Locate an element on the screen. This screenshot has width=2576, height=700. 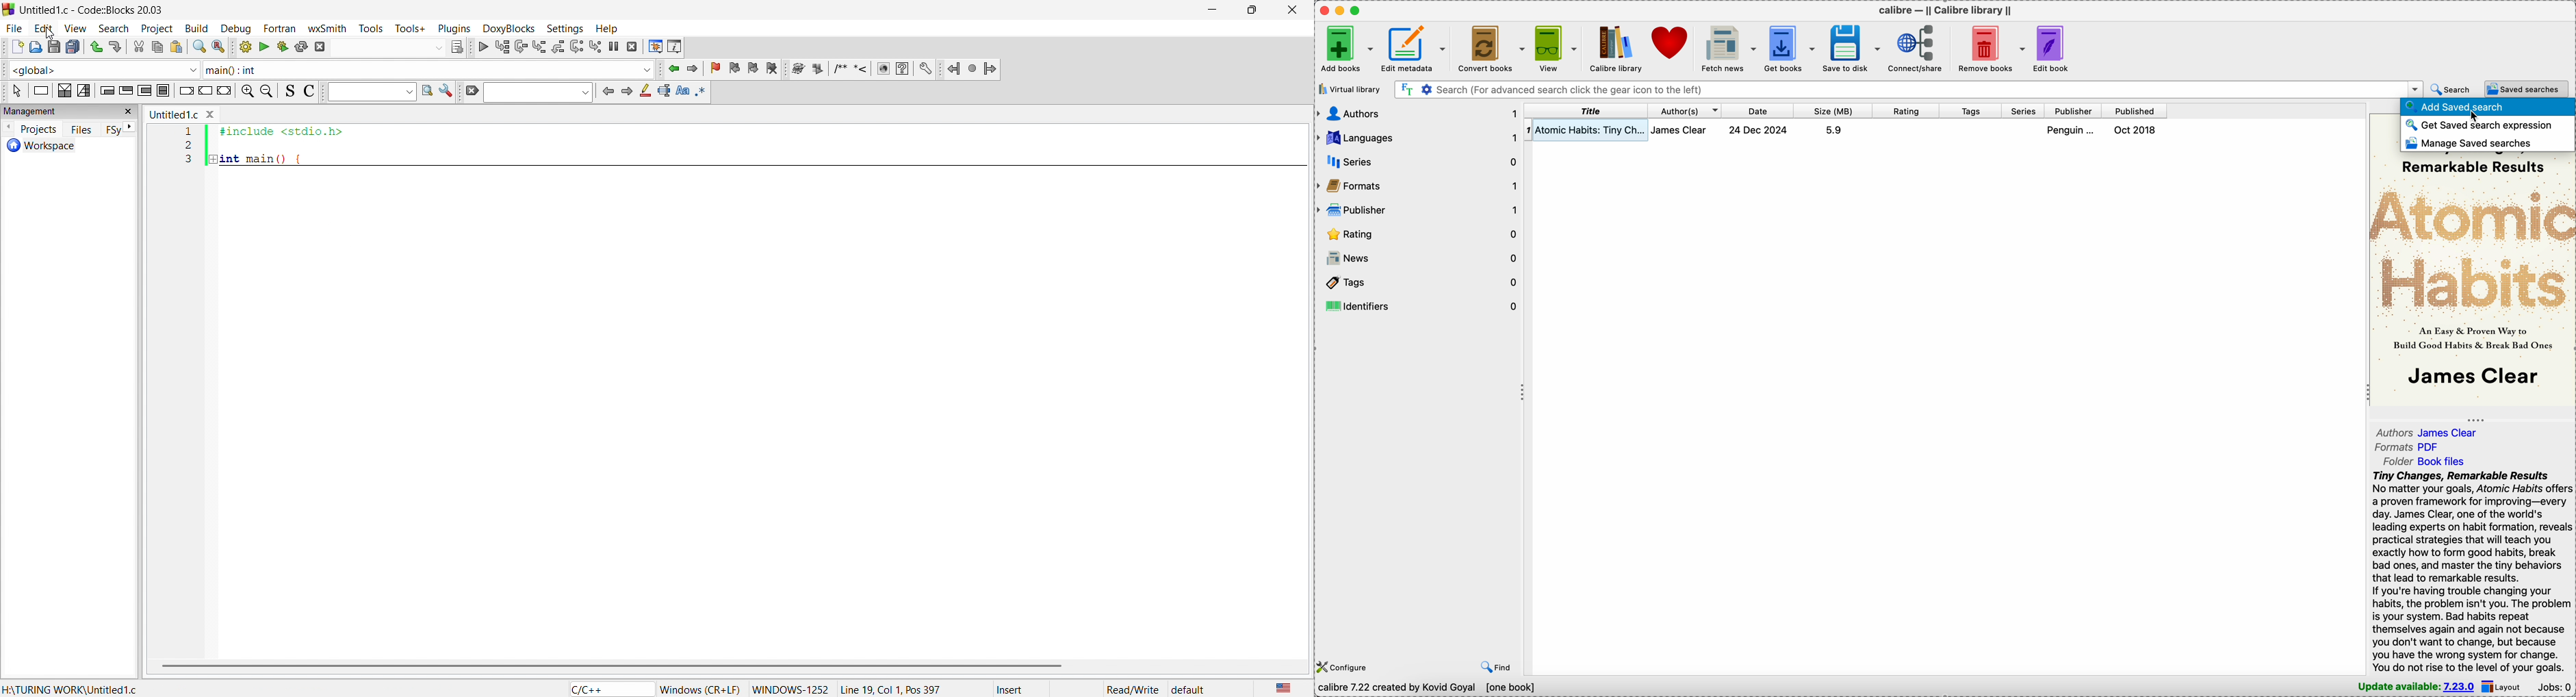
title is located at coordinates (1586, 111).